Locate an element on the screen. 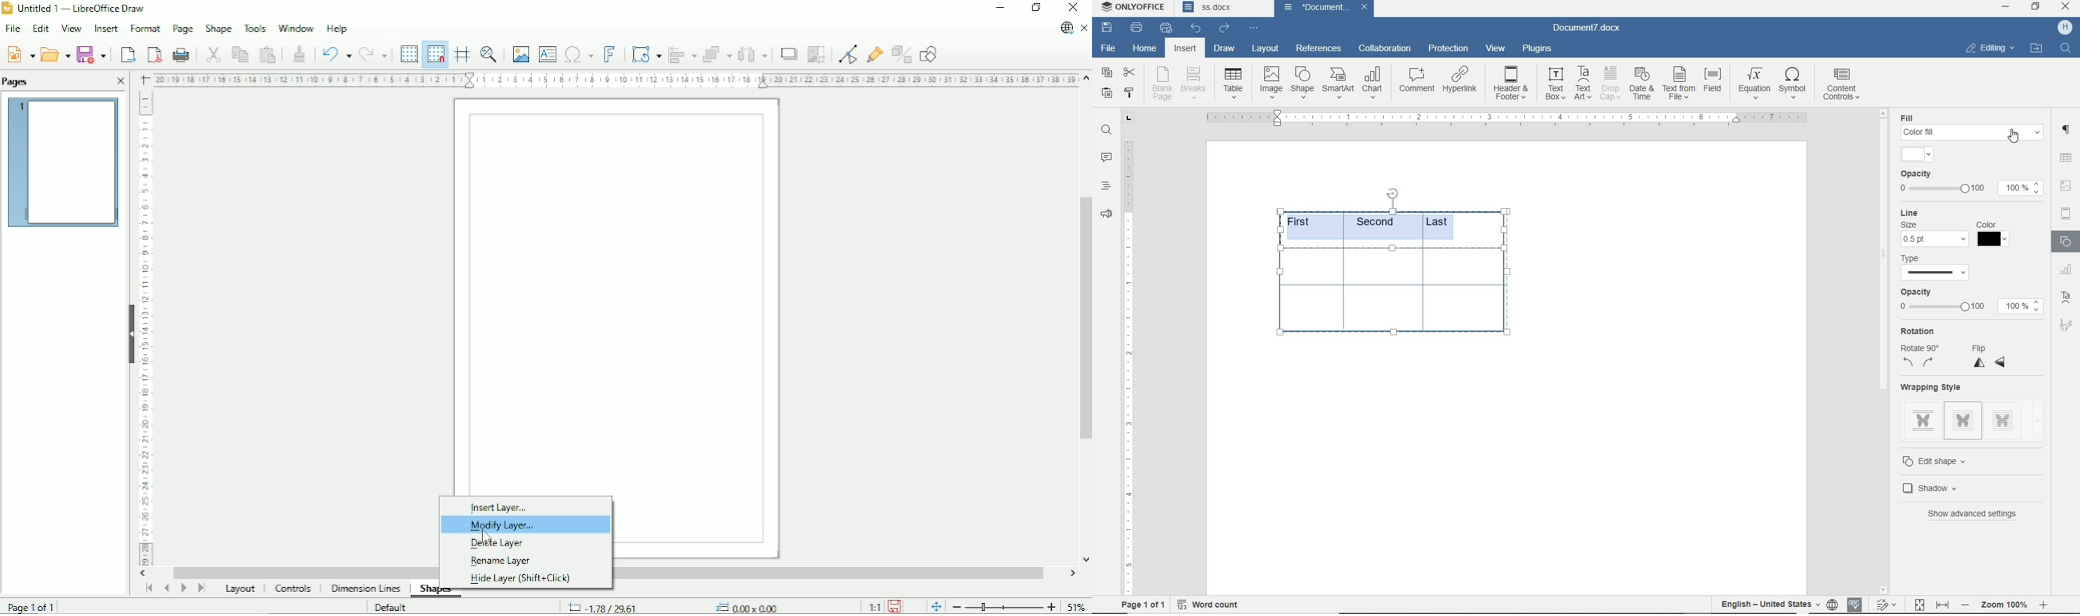 Image resolution: width=2100 pixels, height=616 pixels. EDITING is located at coordinates (1989, 48).